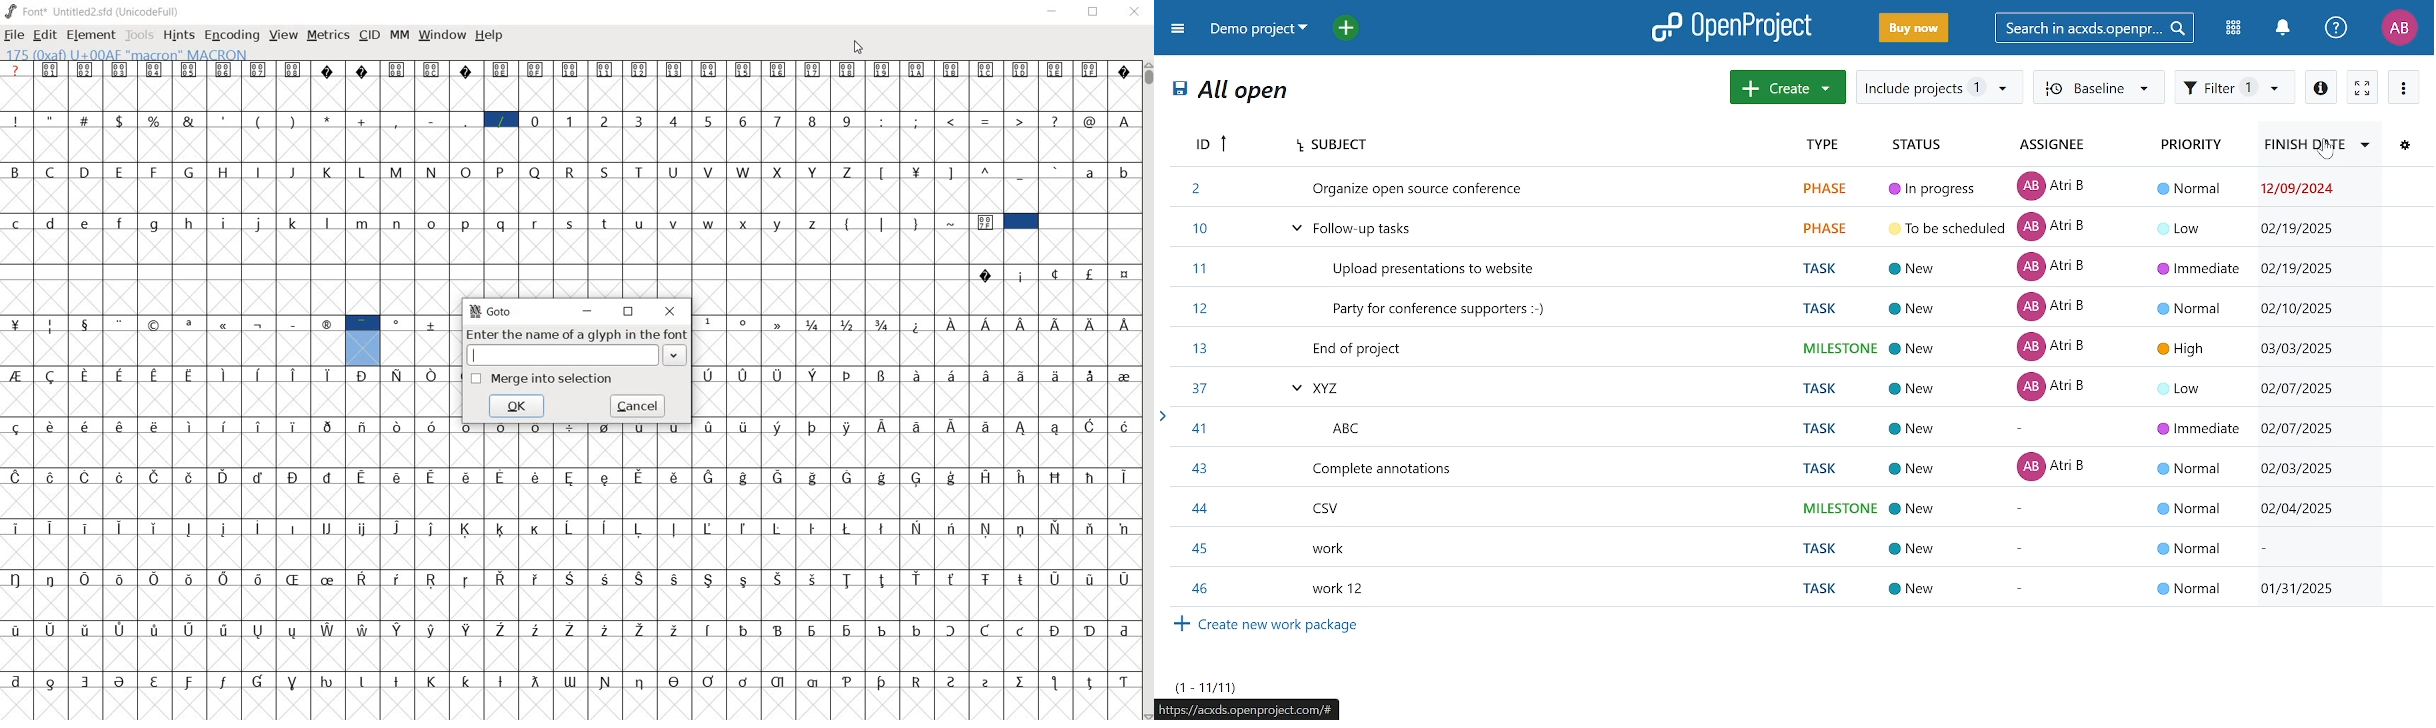  Describe the element at coordinates (691, 137) in the screenshot. I see `numbers` at that location.